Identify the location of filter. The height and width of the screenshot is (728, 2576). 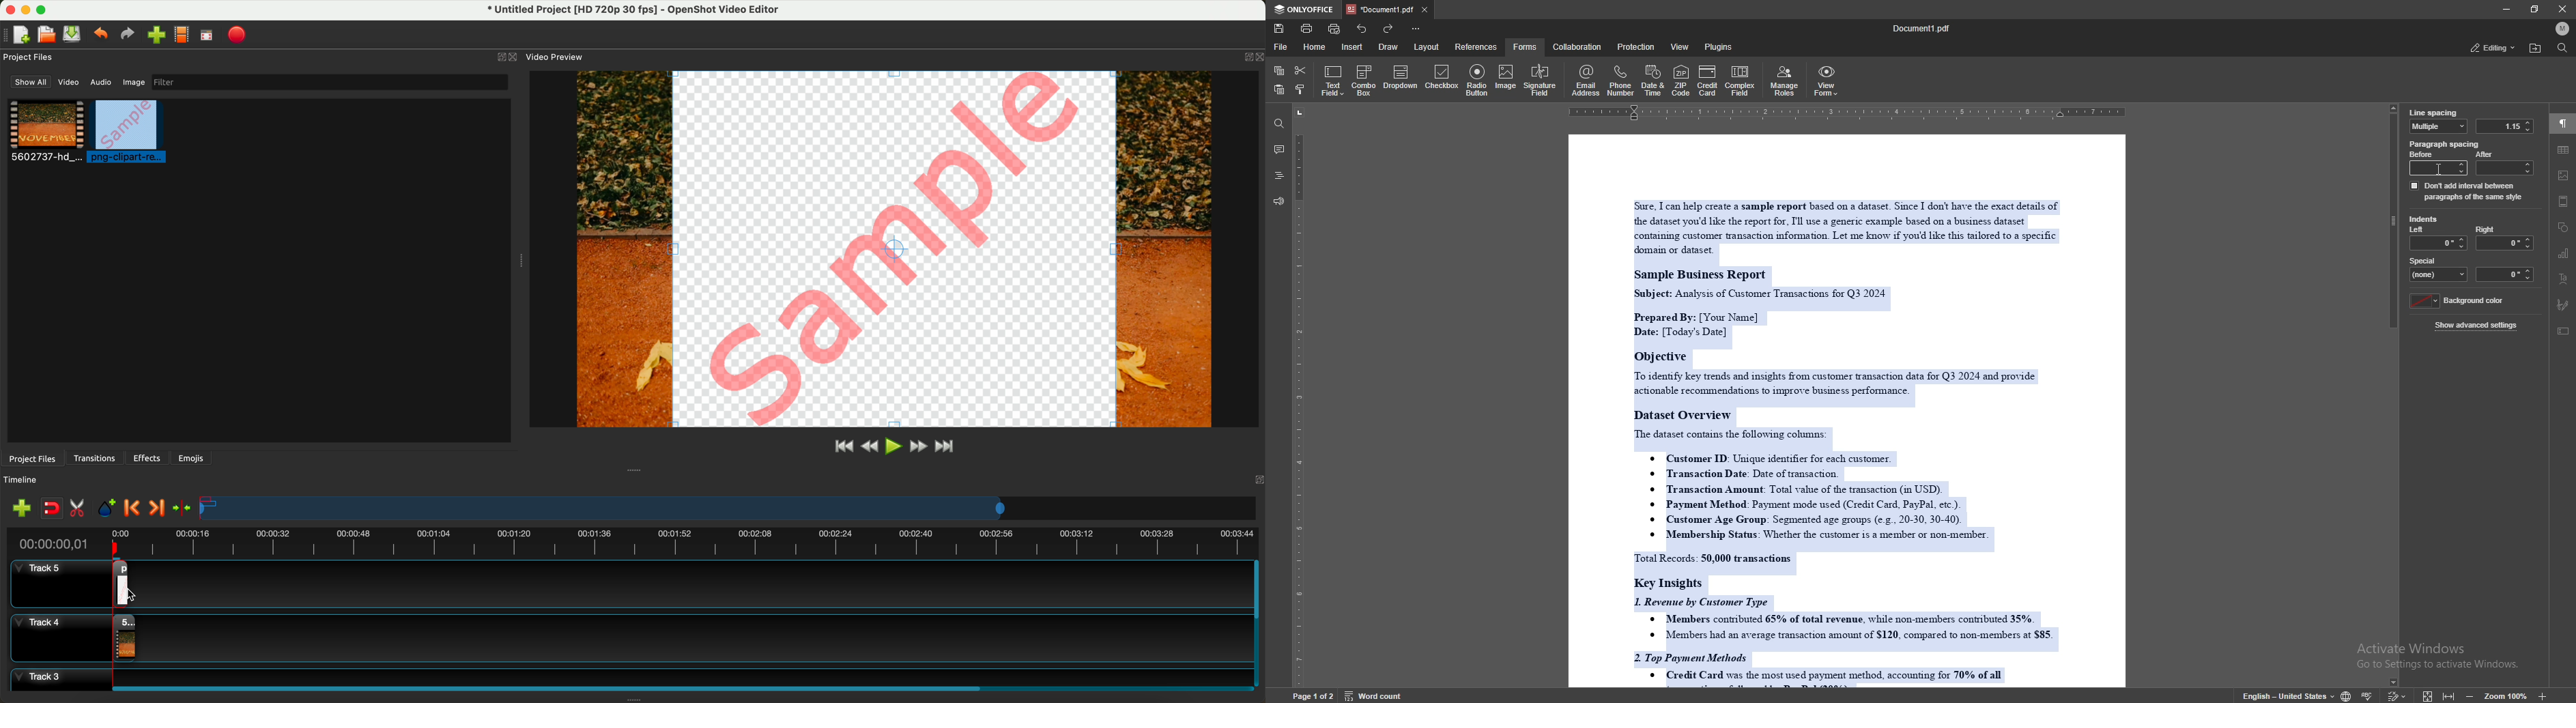
(327, 82).